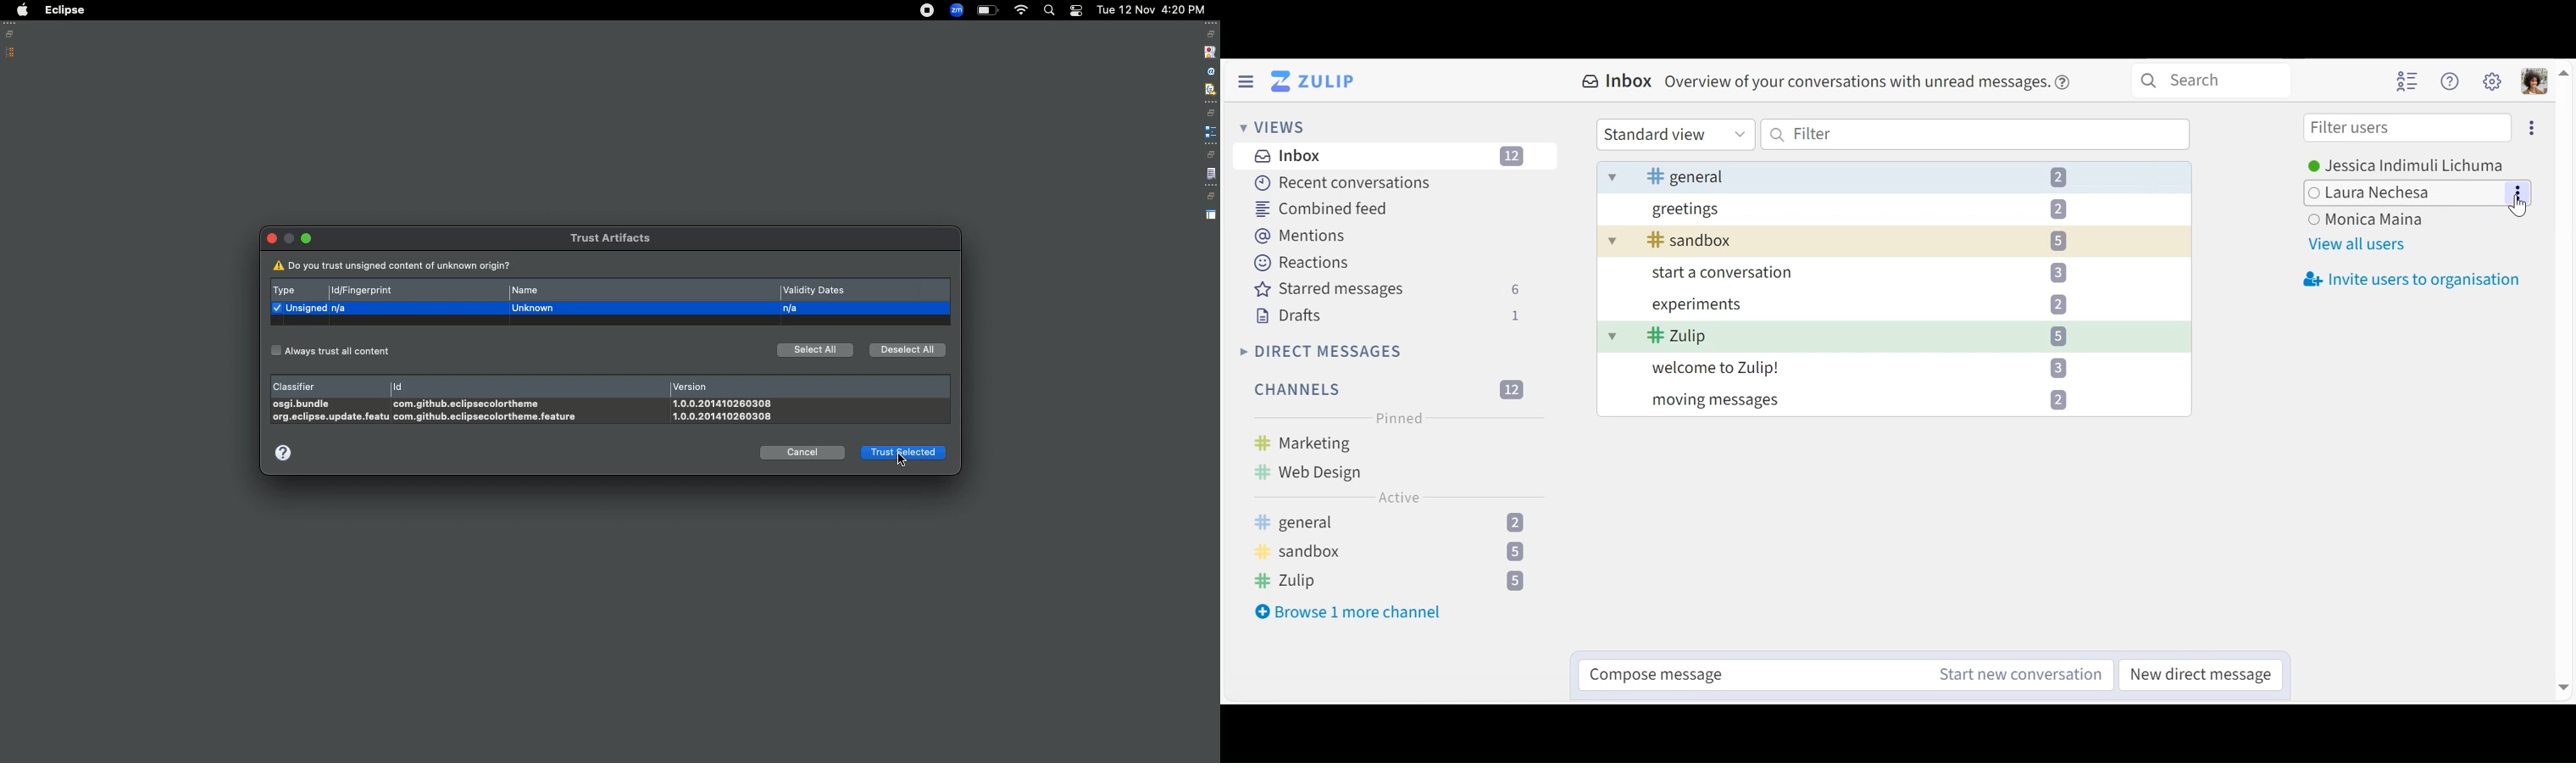 The height and width of the screenshot is (784, 2576). Describe the element at coordinates (2406, 129) in the screenshot. I see `Filter users` at that location.